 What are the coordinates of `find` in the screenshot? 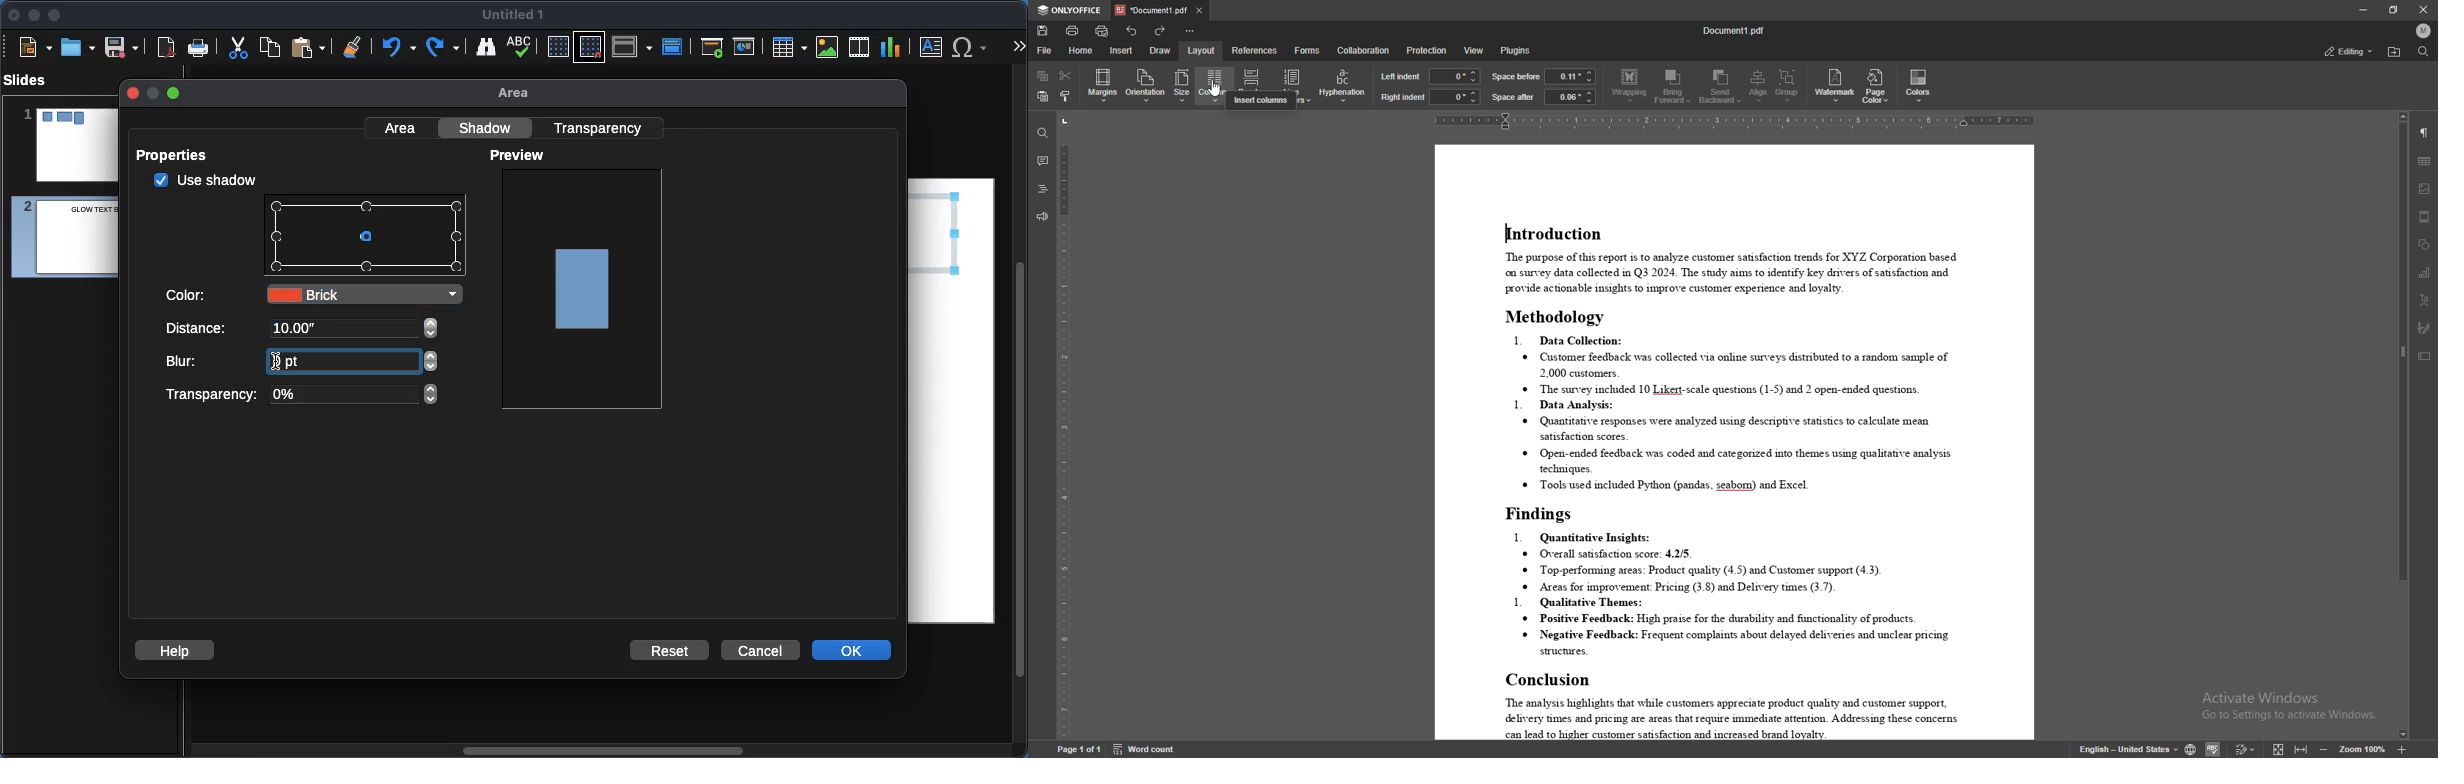 It's located at (1043, 133).